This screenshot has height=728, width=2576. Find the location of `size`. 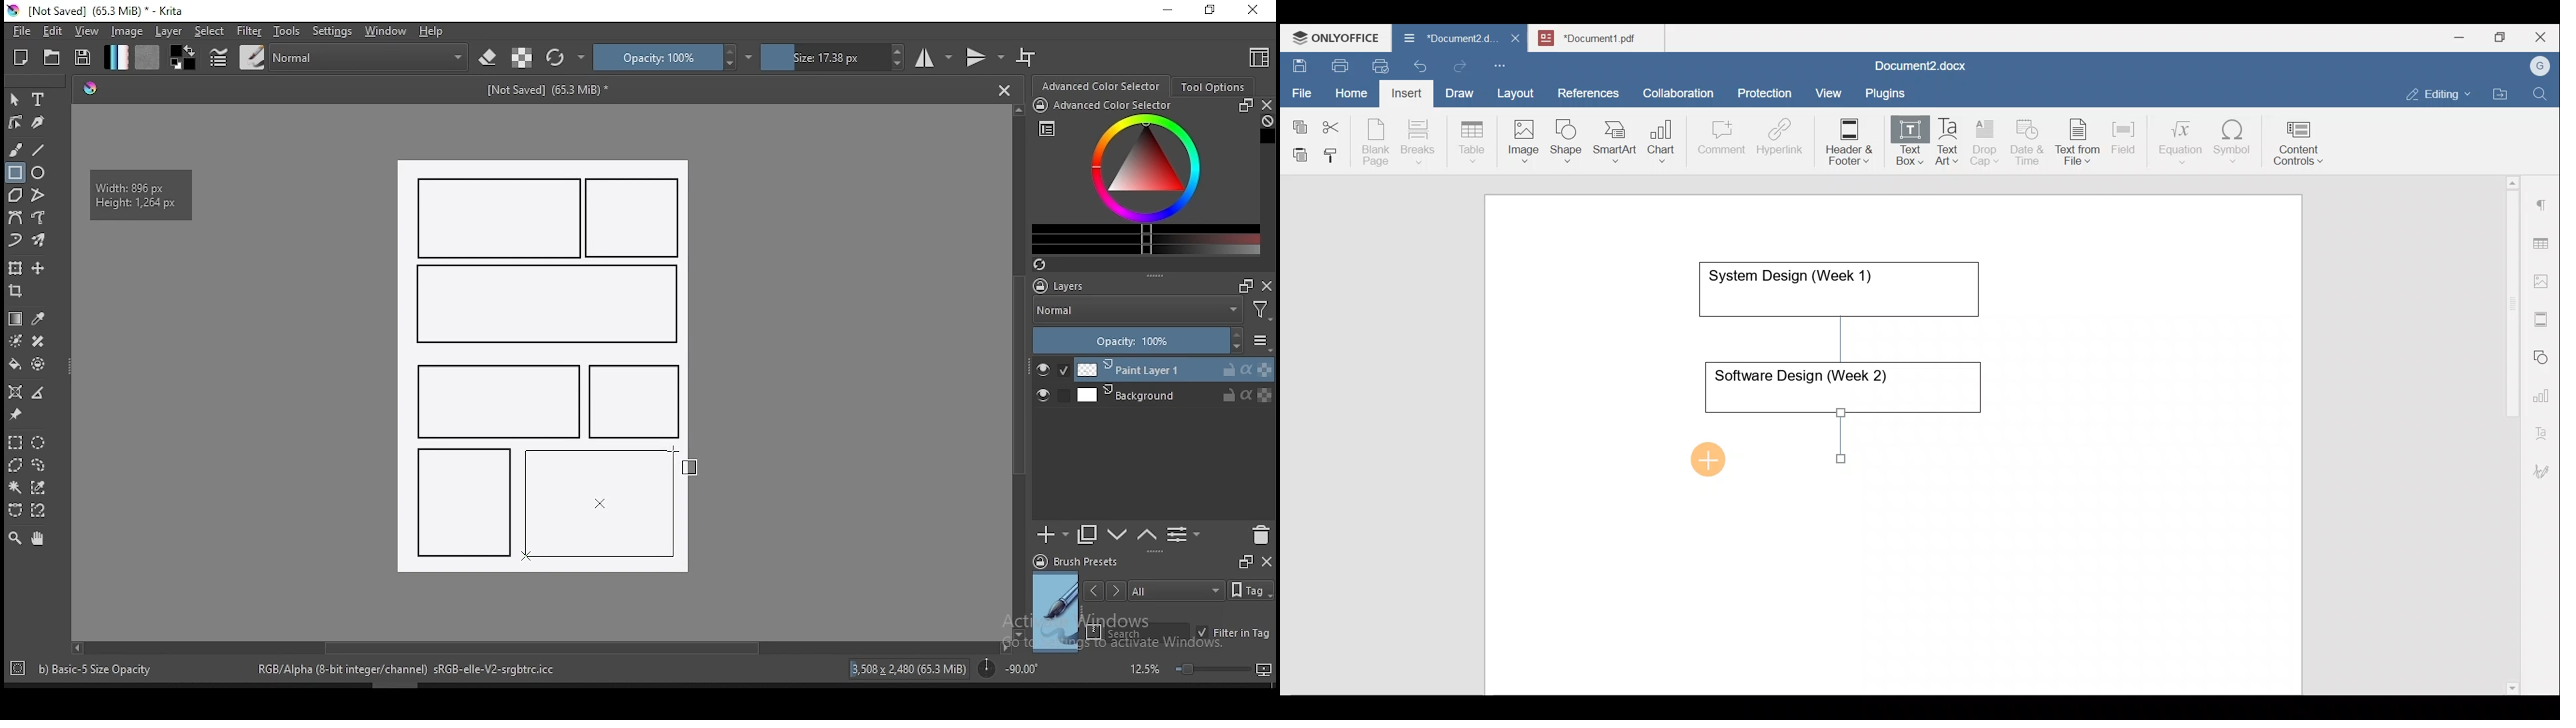

size is located at coordinates (833, 57).